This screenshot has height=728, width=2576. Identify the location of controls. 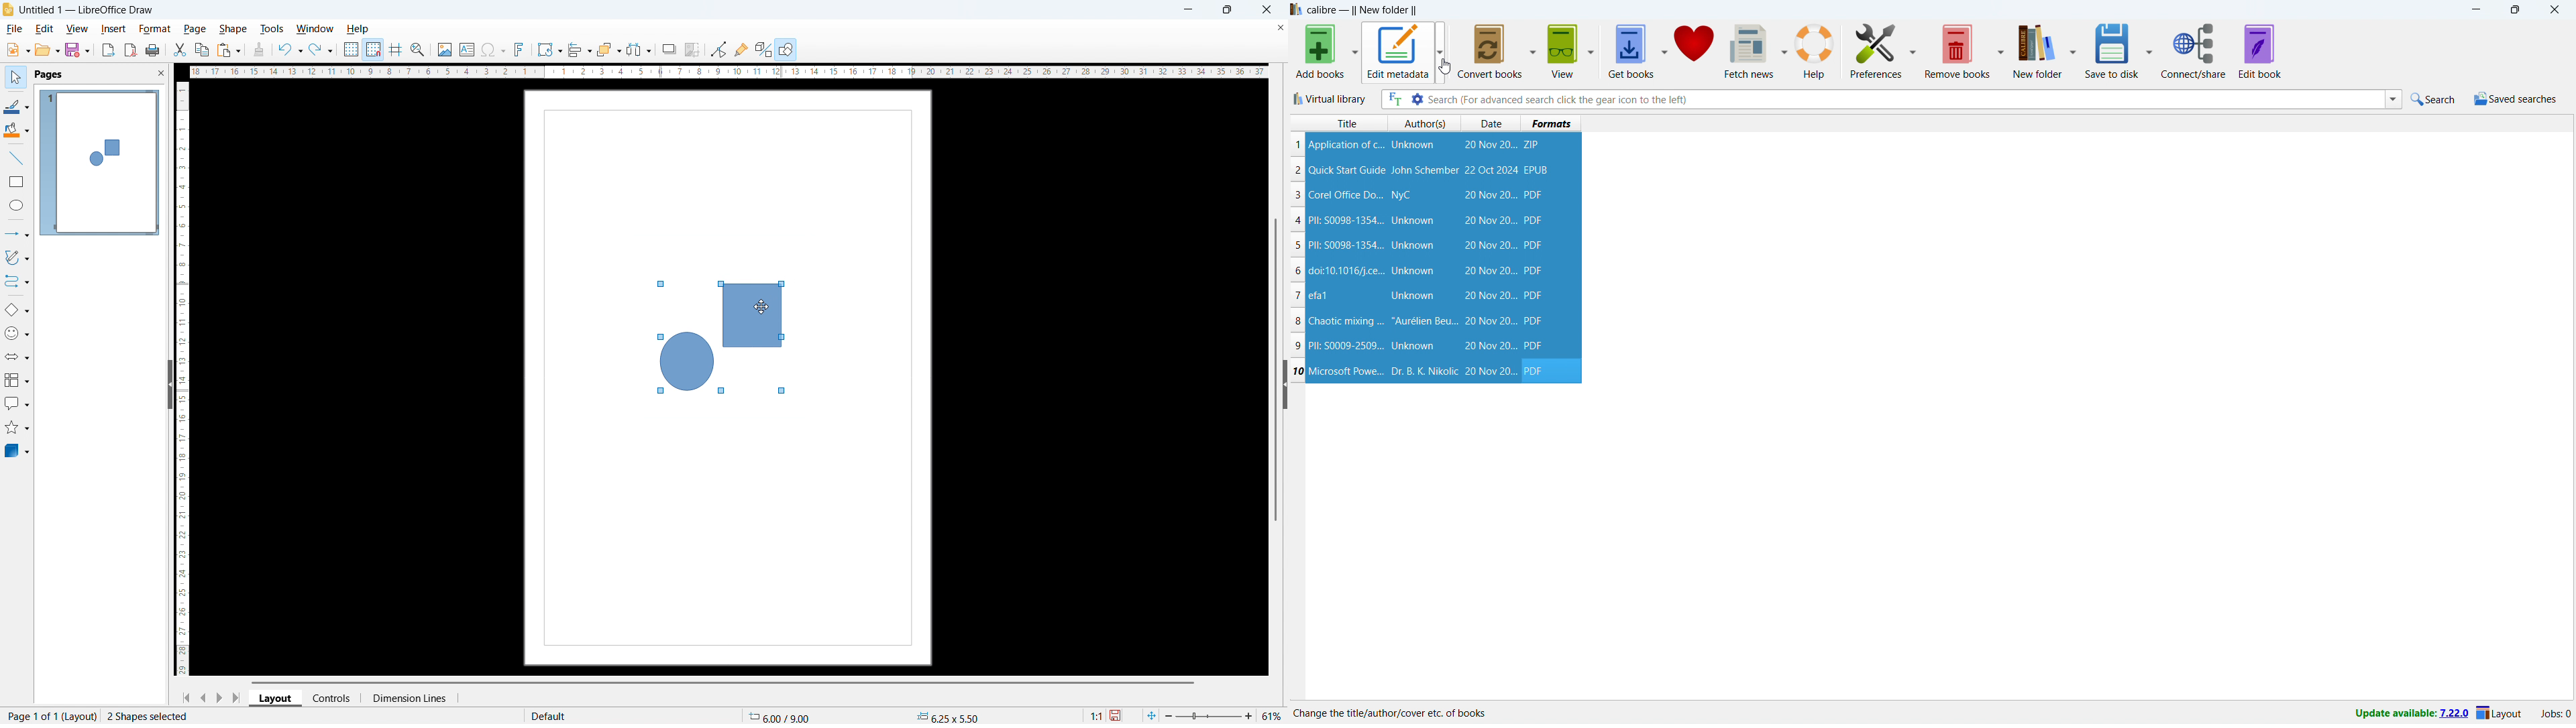
(331, 699).